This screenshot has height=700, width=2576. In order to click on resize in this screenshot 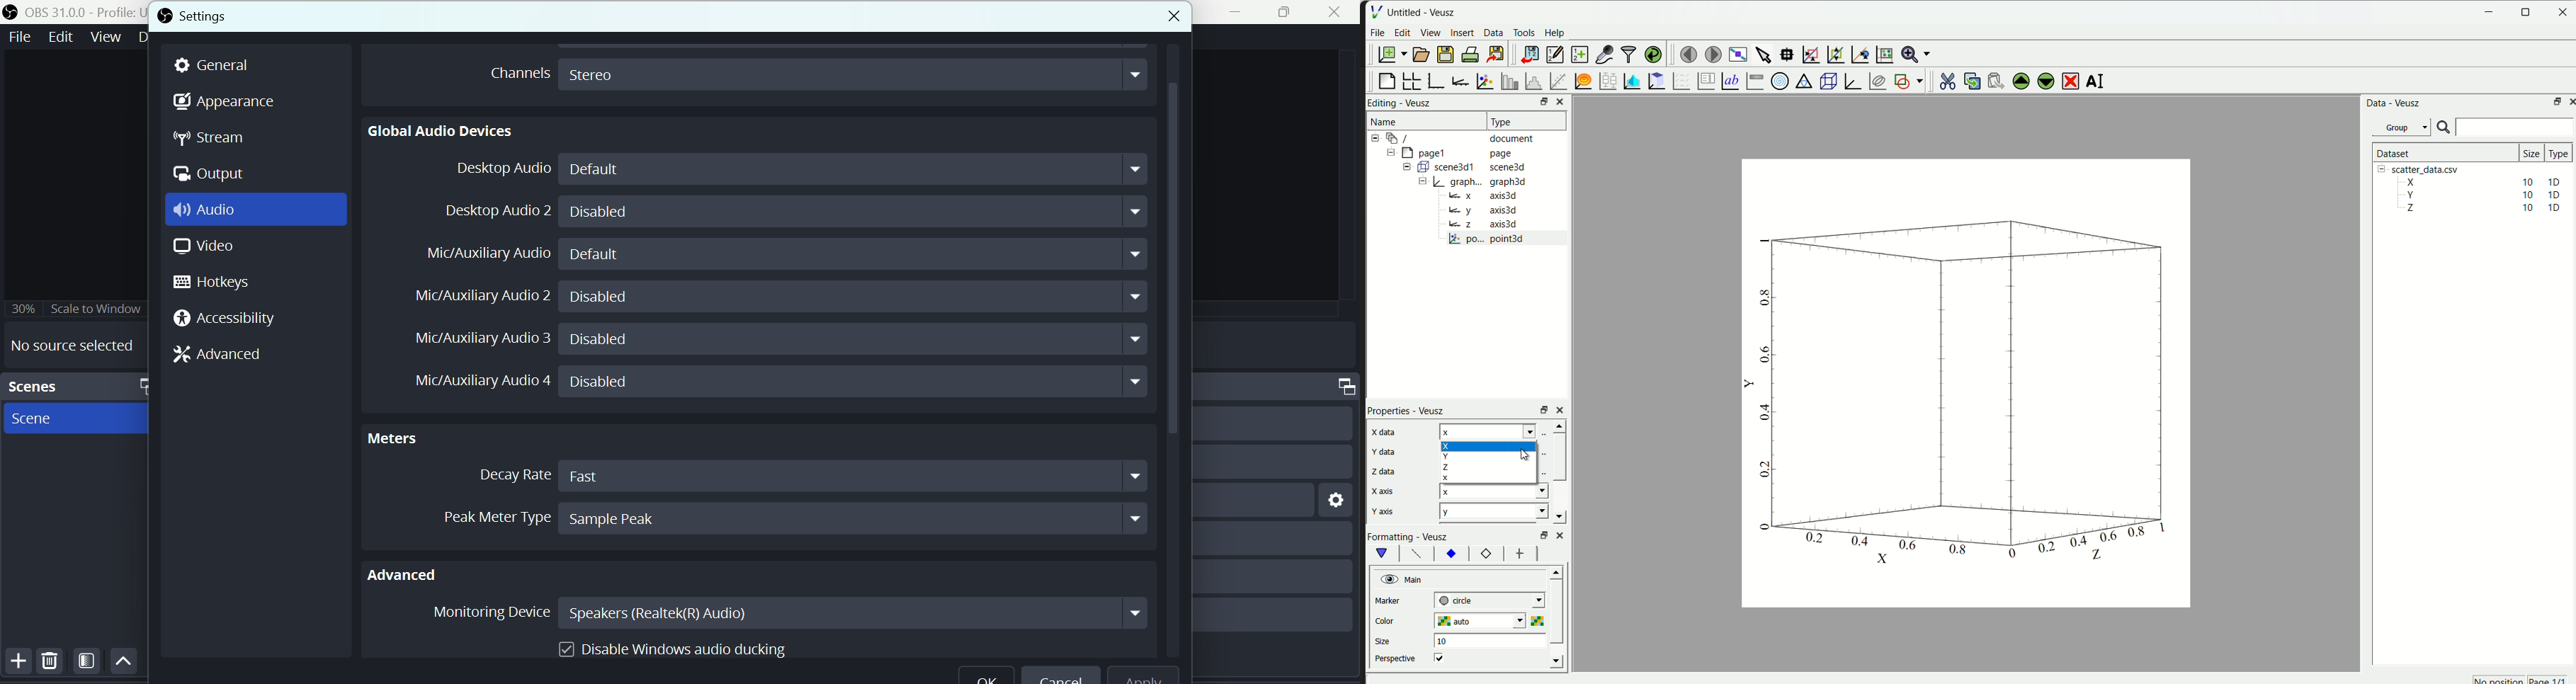, I will do `click(1539, 103)`.